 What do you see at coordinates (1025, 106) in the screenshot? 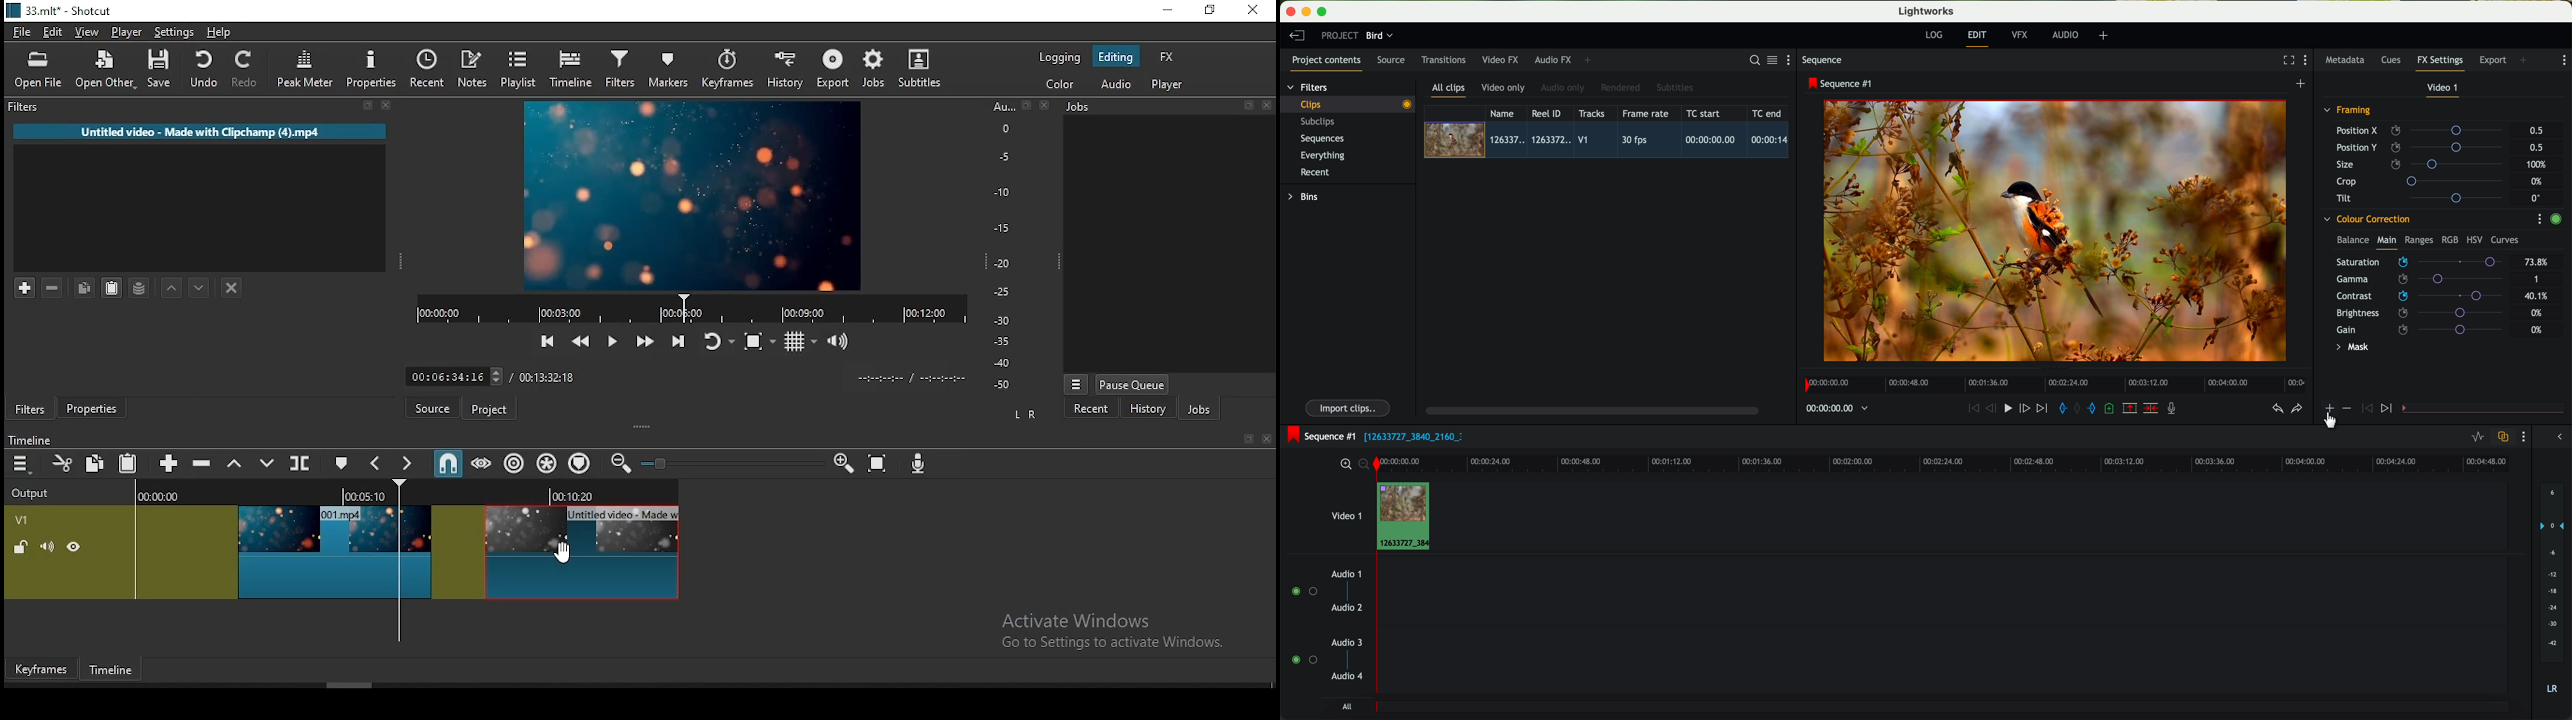
I see `` at bounding box center [1025, 106].